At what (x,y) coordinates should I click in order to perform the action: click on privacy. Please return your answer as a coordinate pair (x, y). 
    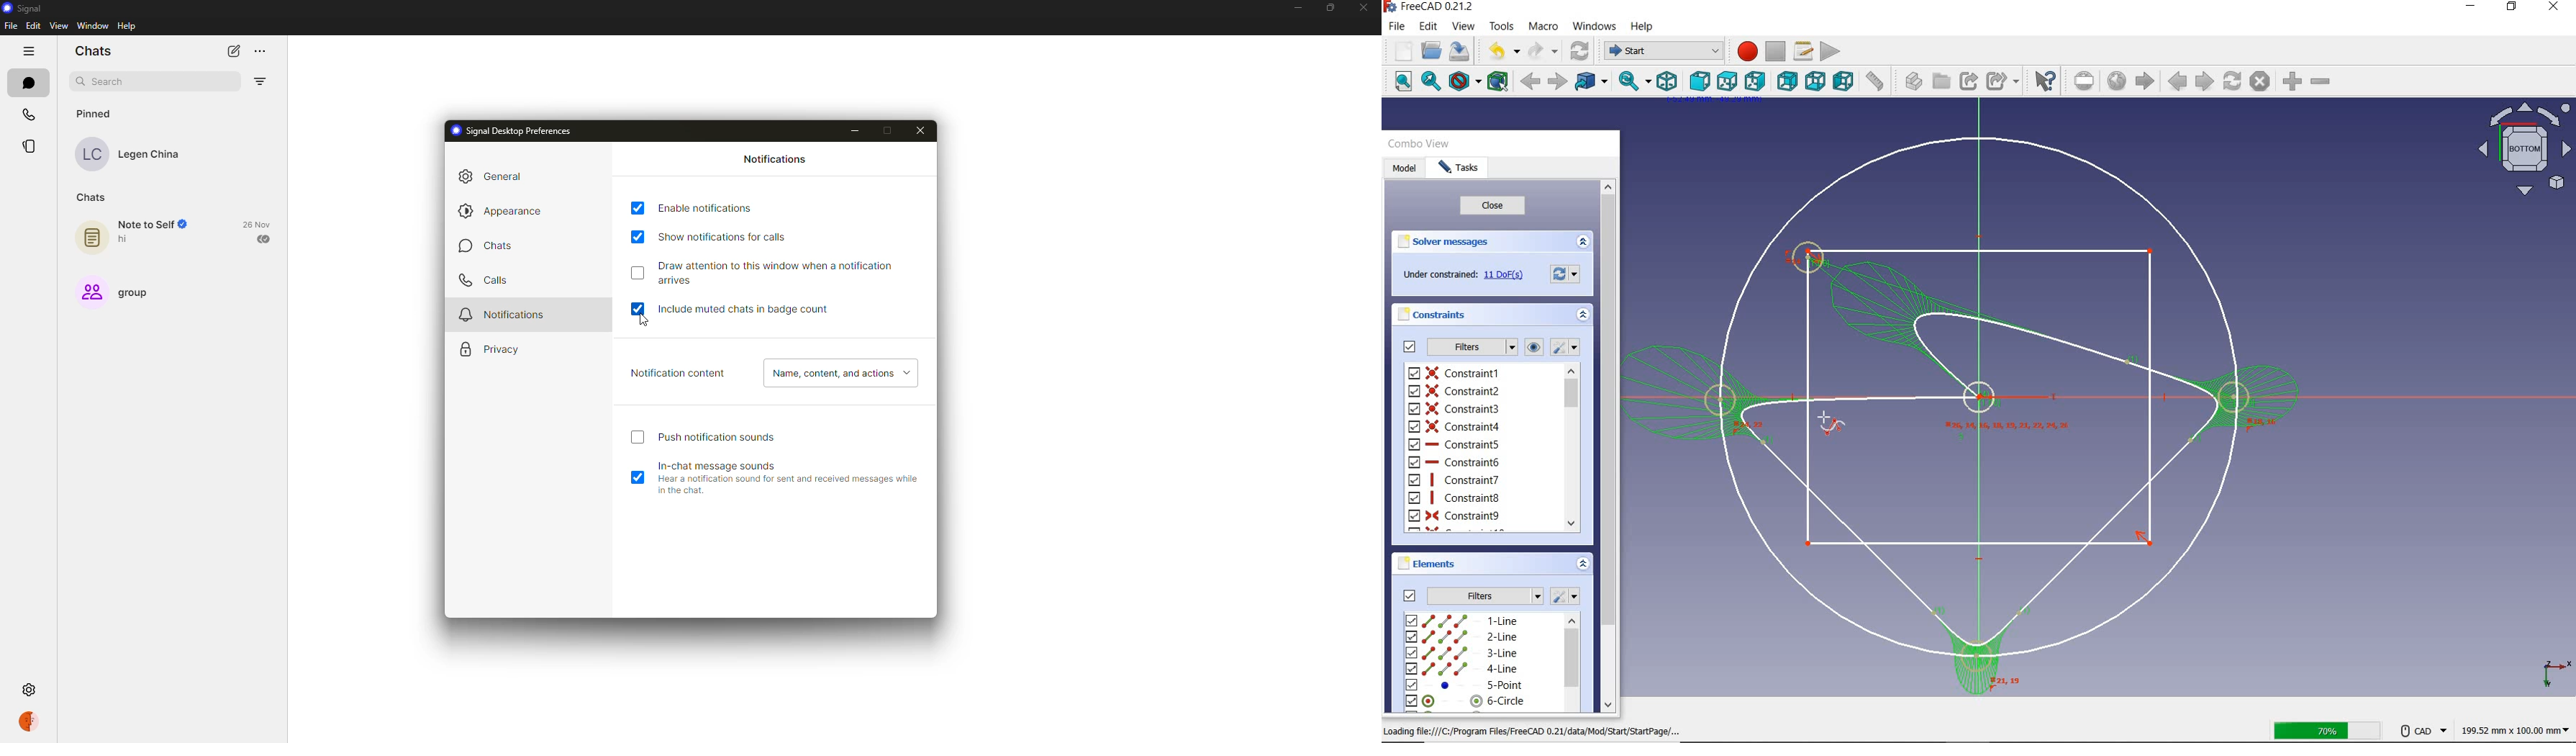
    Looking at the image, I should click on (488, 347).